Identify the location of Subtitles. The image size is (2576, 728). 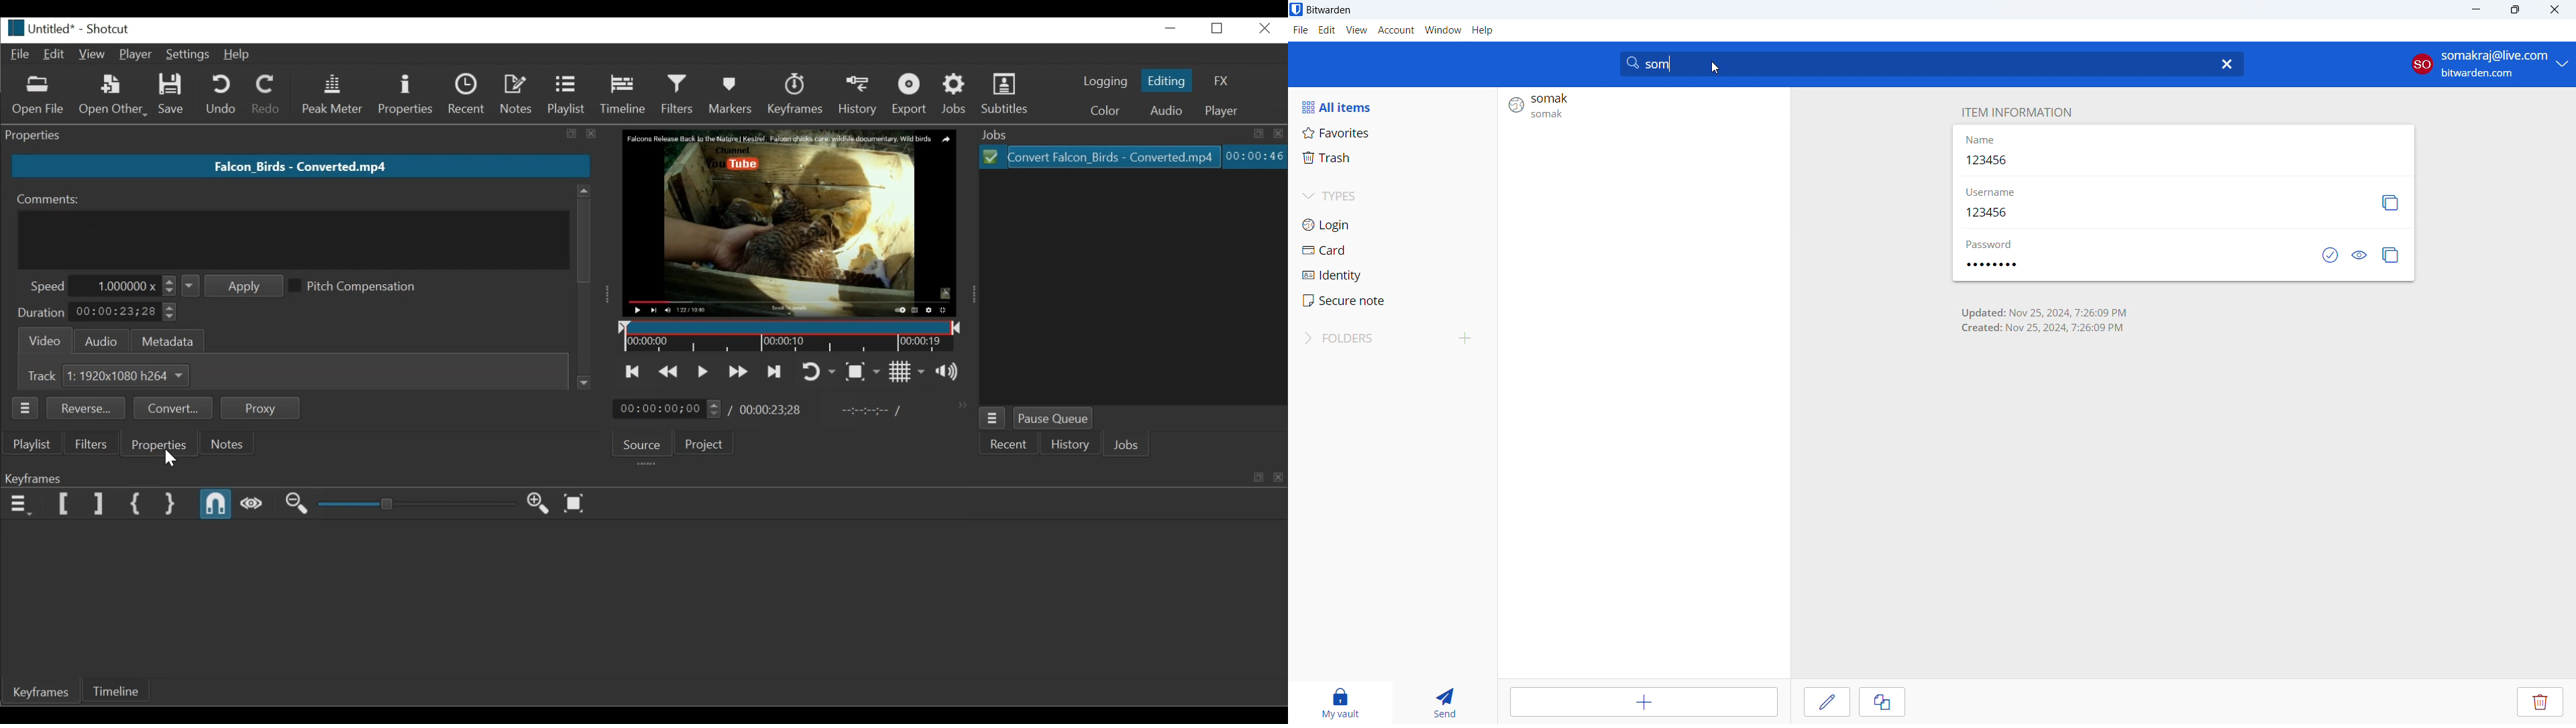
(1008, 95).